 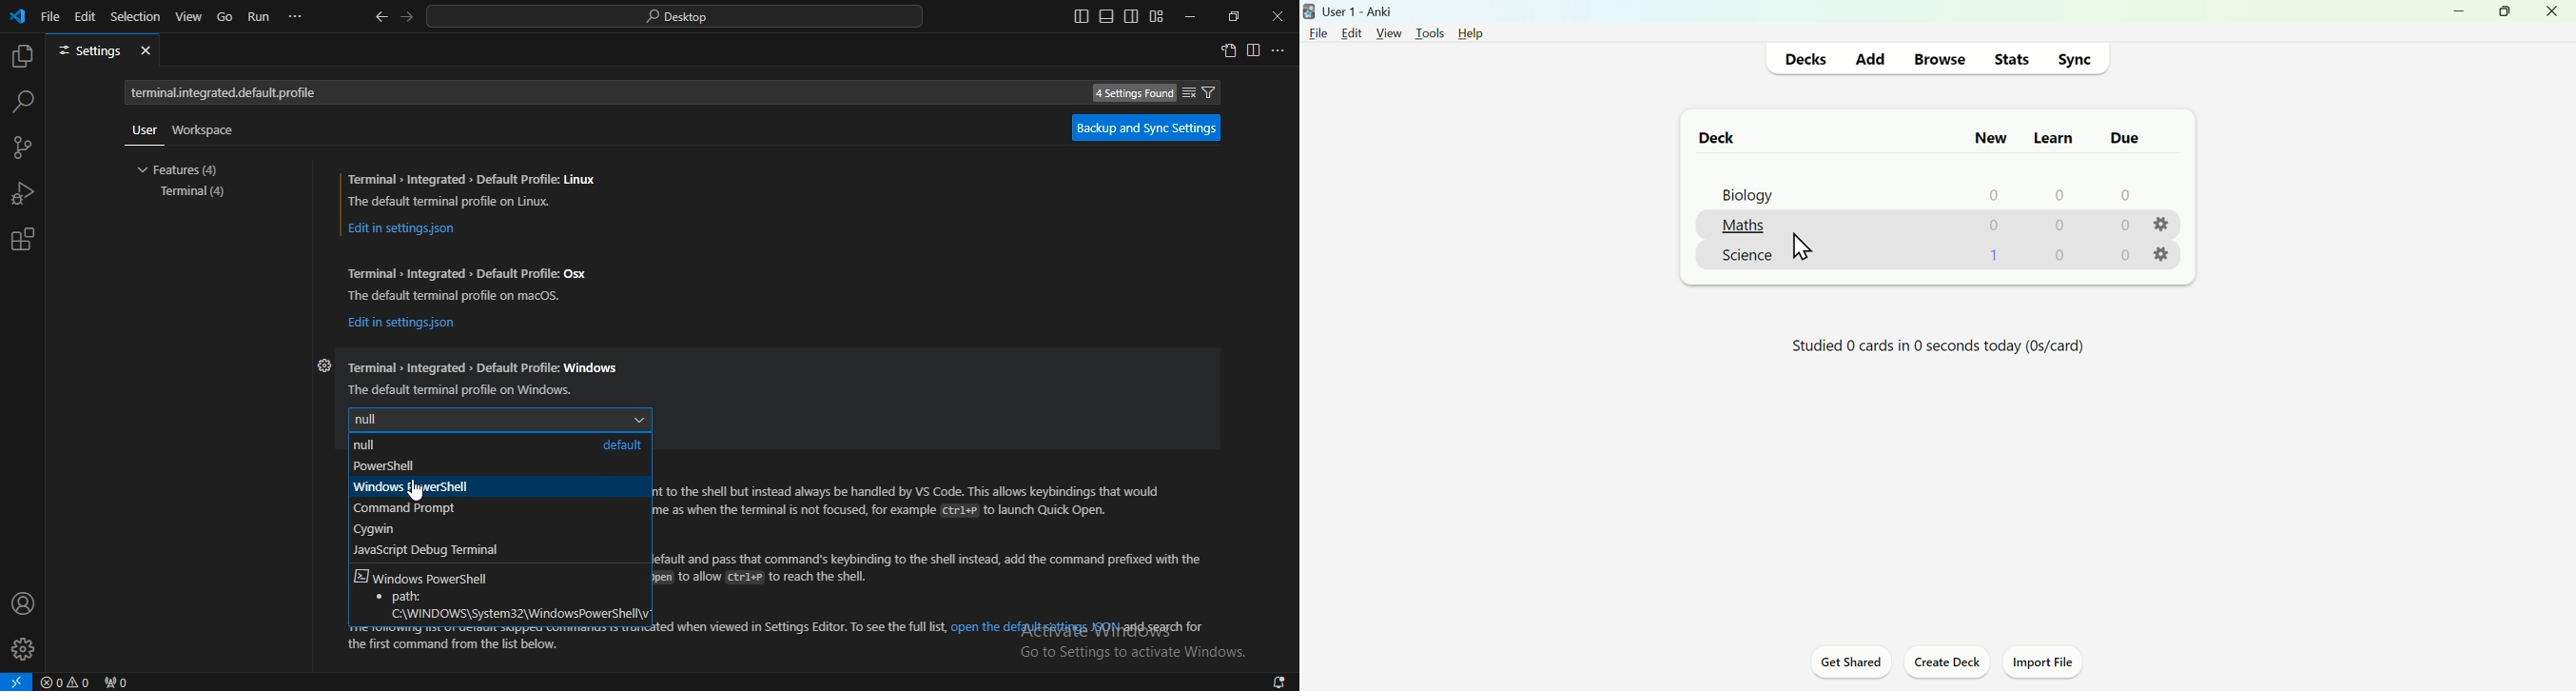 I want to click on Add, so click(x=1871, y=57).